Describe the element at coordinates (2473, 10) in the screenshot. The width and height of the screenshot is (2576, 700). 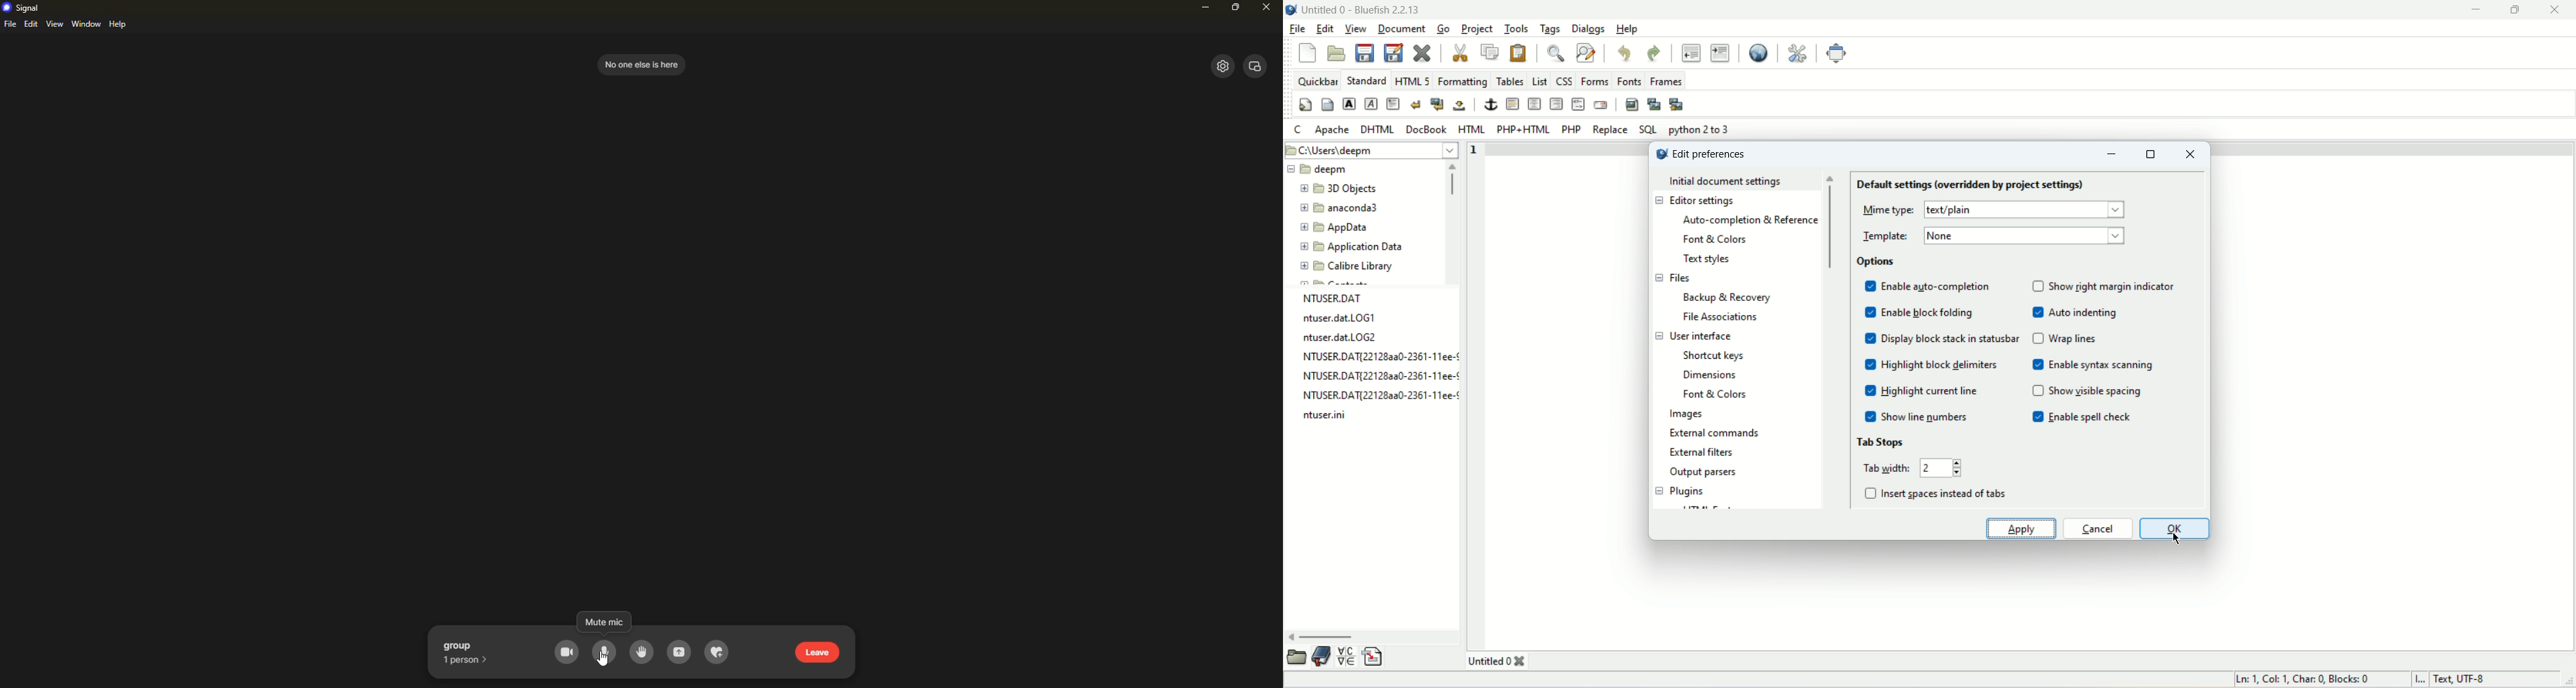
I see `minimize` at that location.